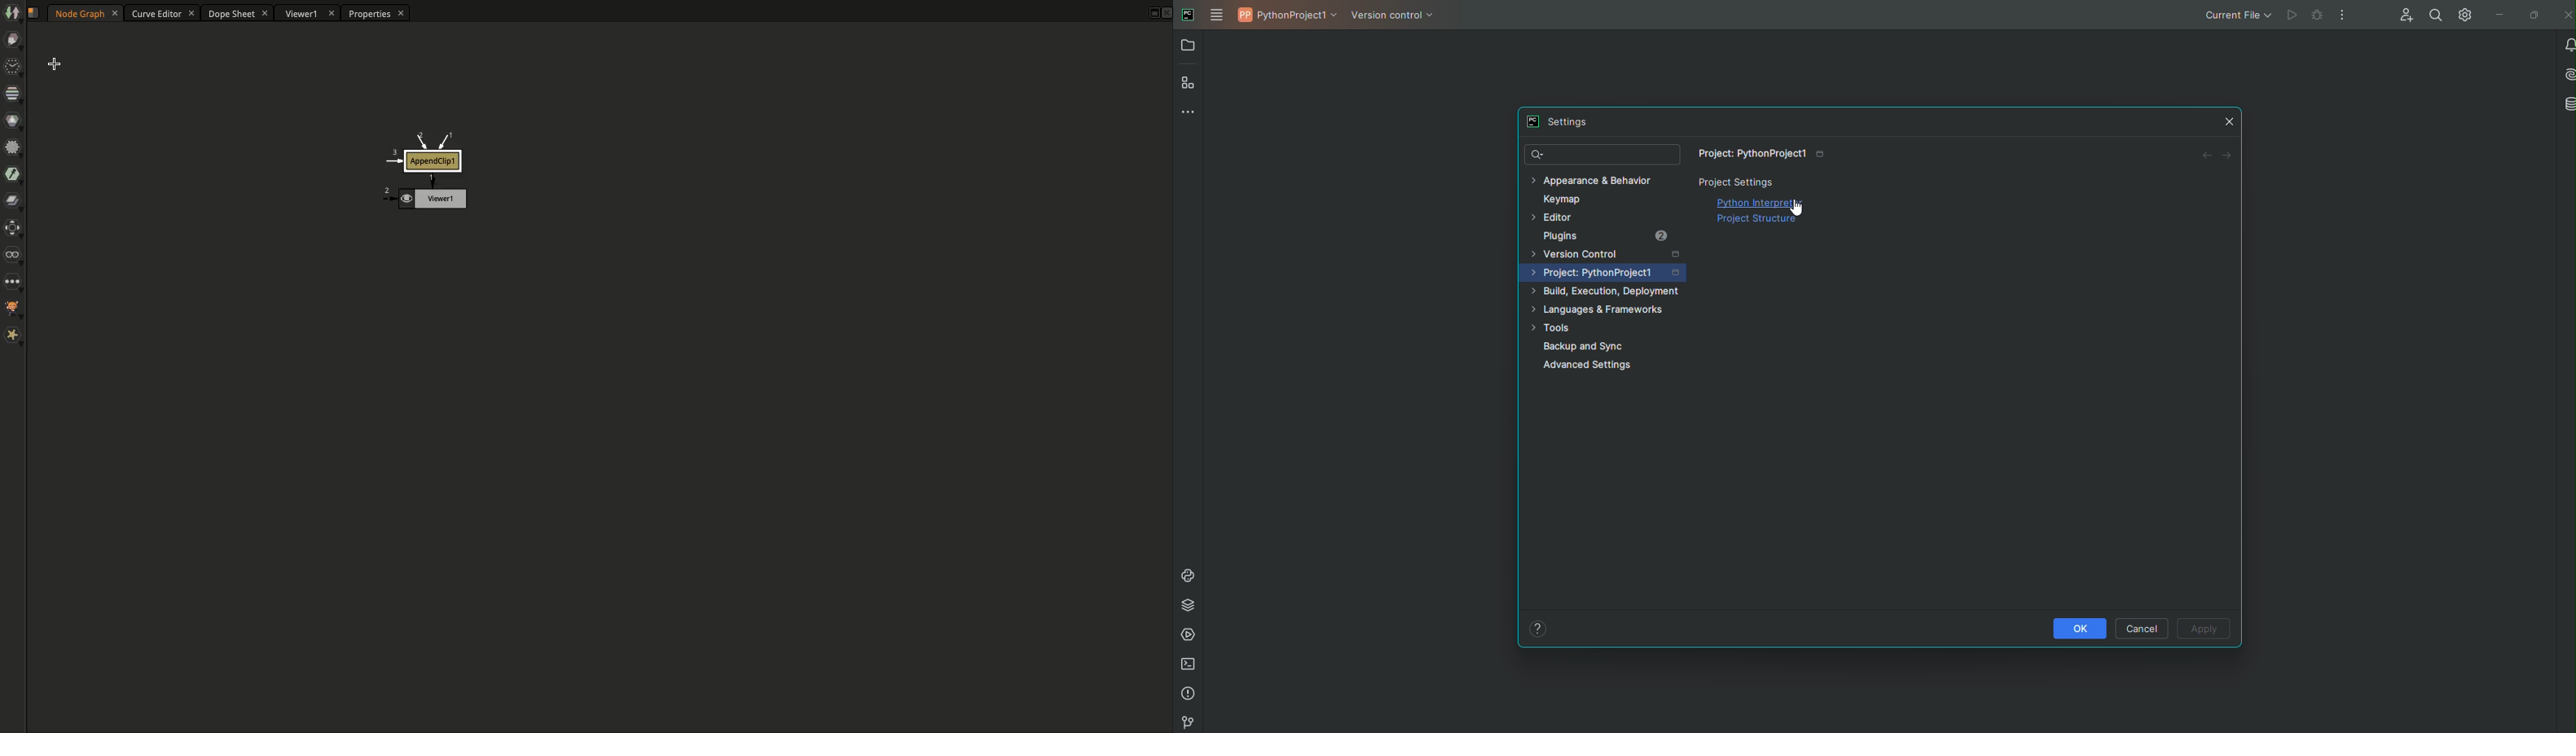 Image resolution: width=2576 pixels, height=756 pixels. What do you see at coordinates (12, 94) in the screenshot?
I see `Channel` at bounding box center [12, 94].